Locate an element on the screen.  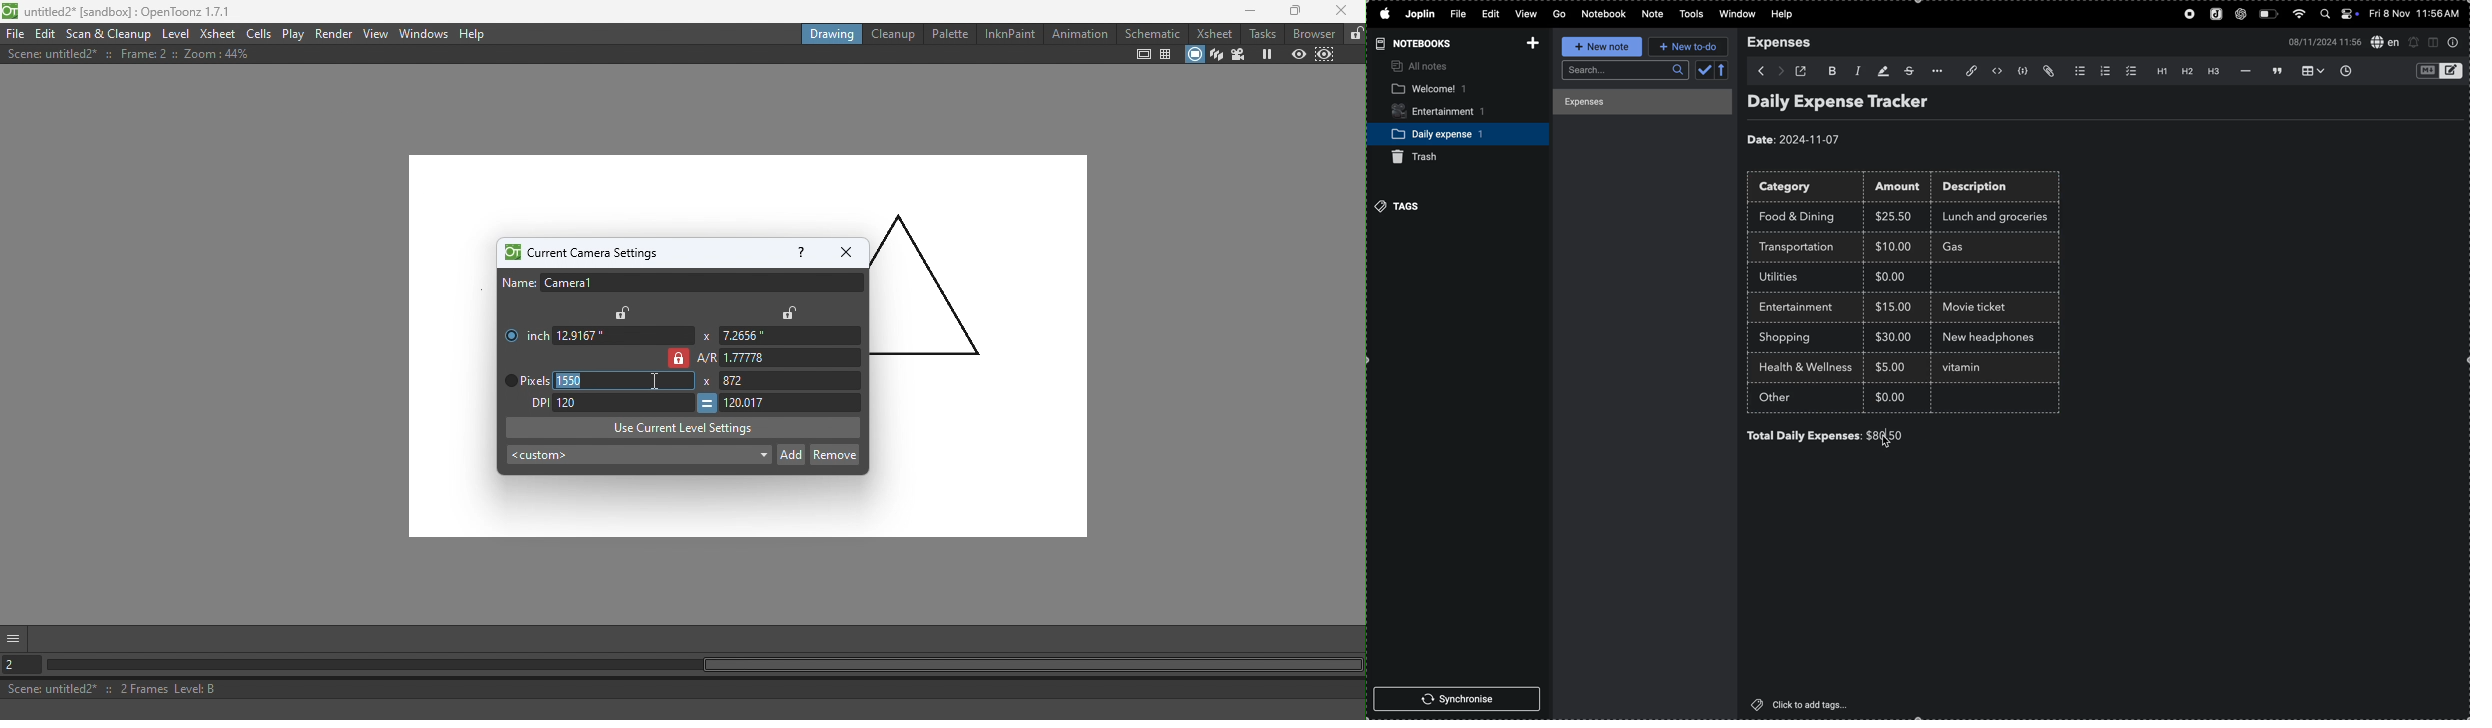
attach file is located at coordinates (2050, 72).